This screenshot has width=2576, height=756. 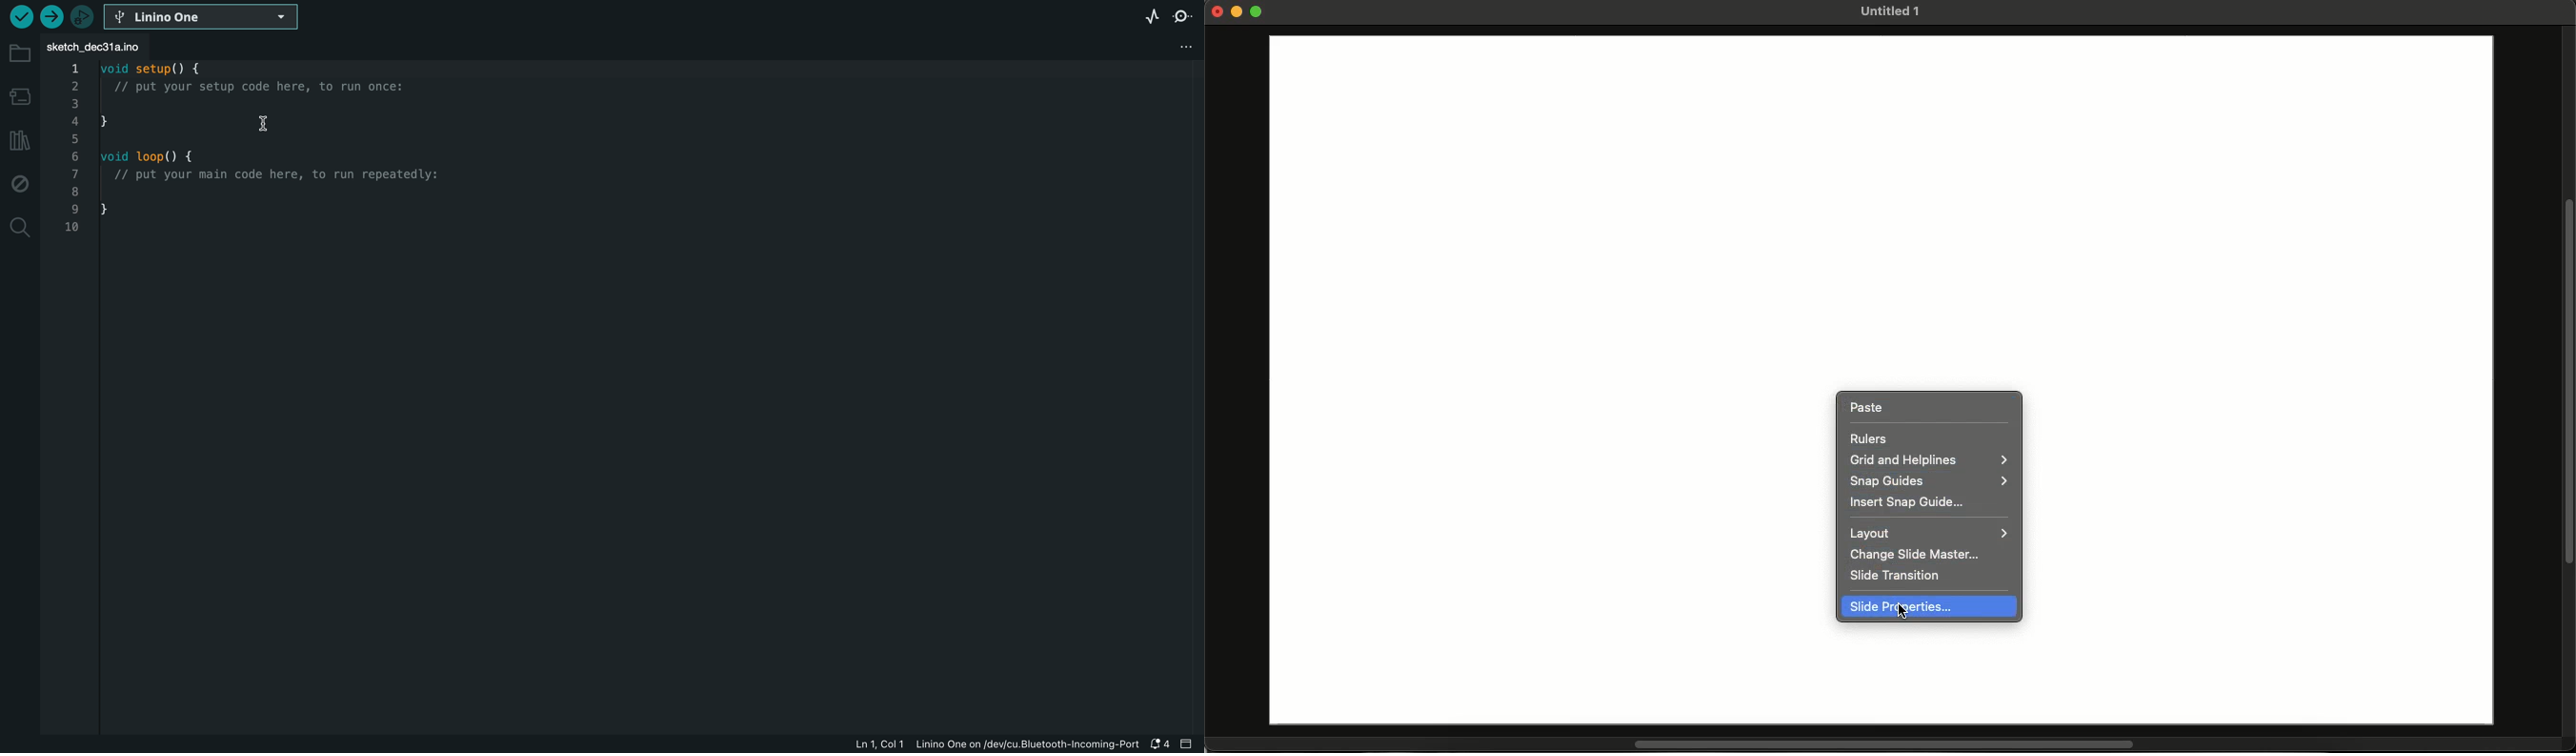 What do you see at coordinates (1905, 501) in the screenshot?
I see `Insert snap guide...` at bounding box center [1905, 501].